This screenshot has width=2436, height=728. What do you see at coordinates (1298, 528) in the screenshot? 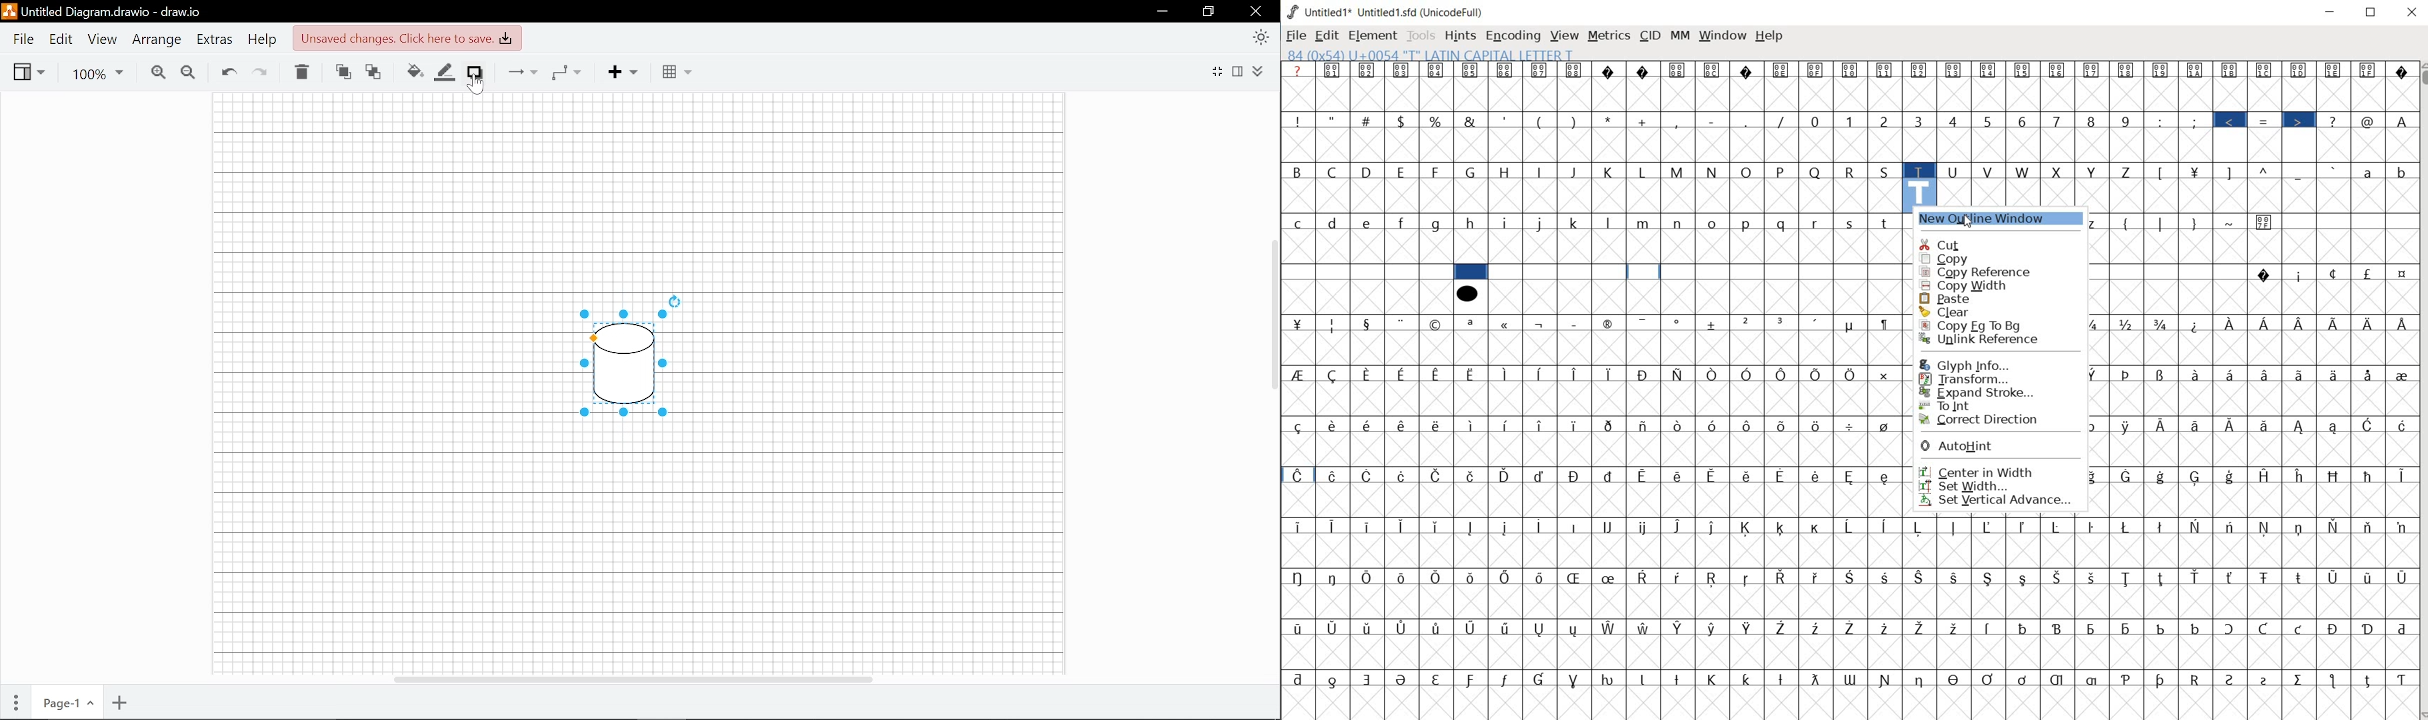
I see `Symbol` at bounding box center [1298, 528].